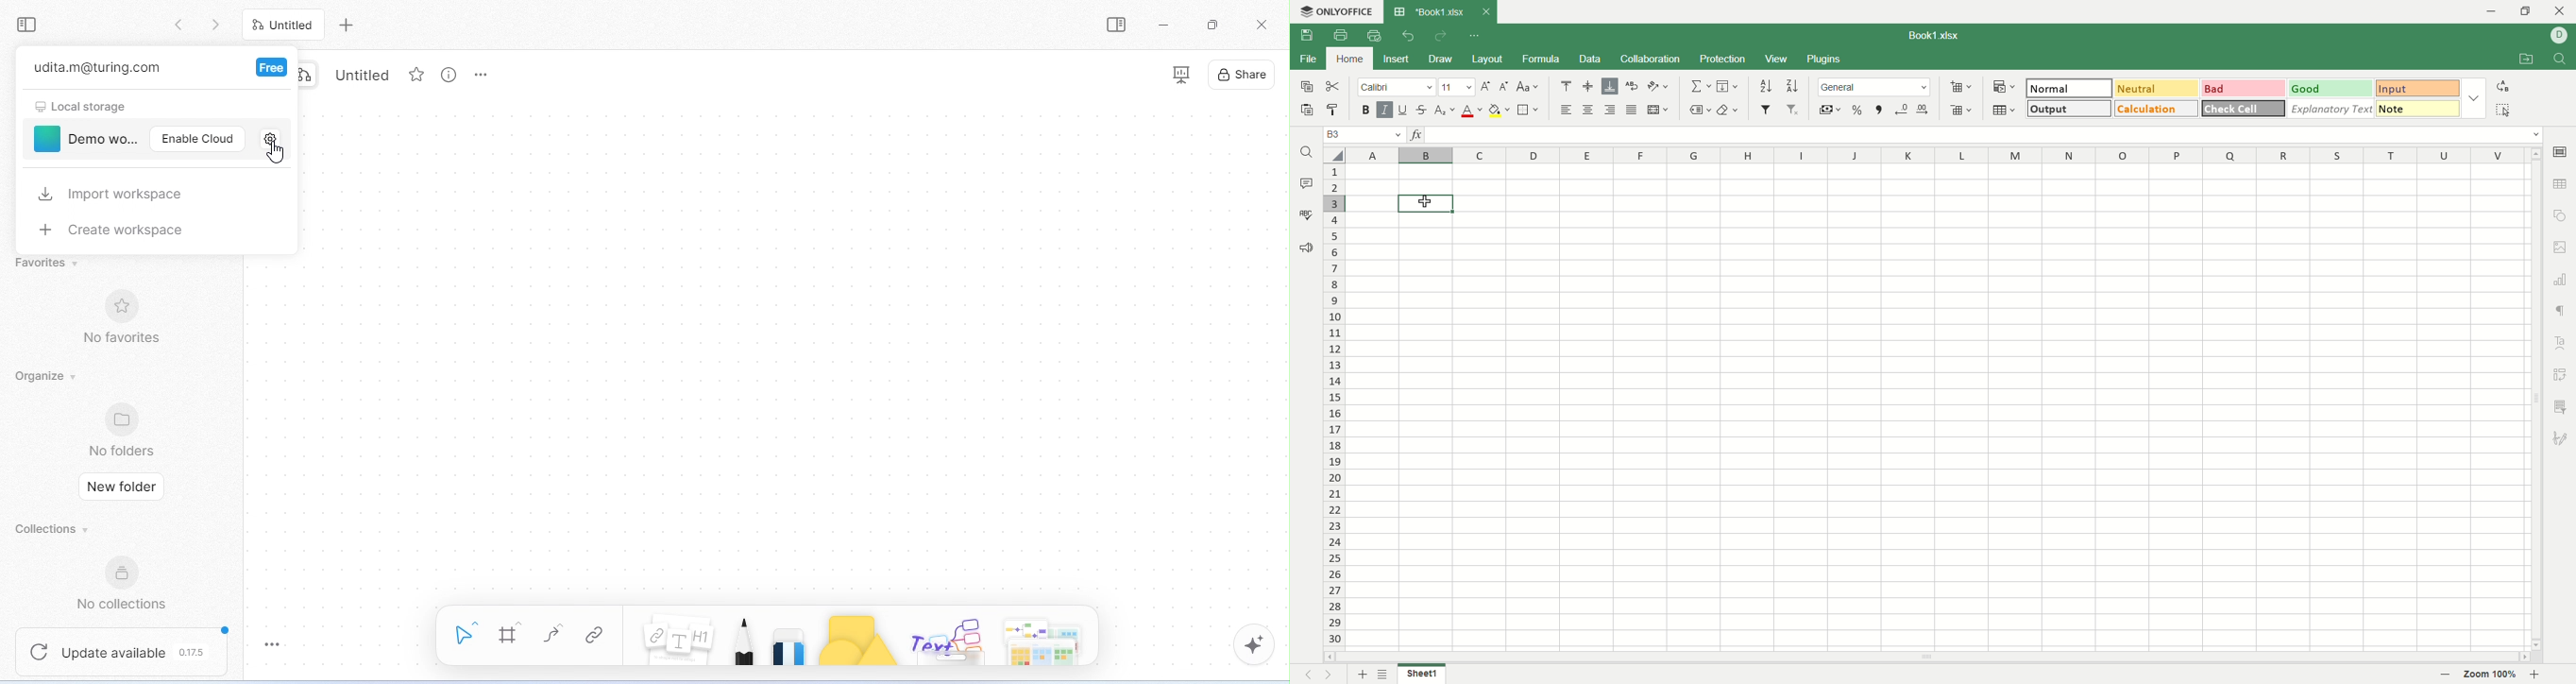 The height and width of the screenshot is (700, 2576). Describe the element at coordinates (277, 152) in the screenshot. I see `cursor` at that location.